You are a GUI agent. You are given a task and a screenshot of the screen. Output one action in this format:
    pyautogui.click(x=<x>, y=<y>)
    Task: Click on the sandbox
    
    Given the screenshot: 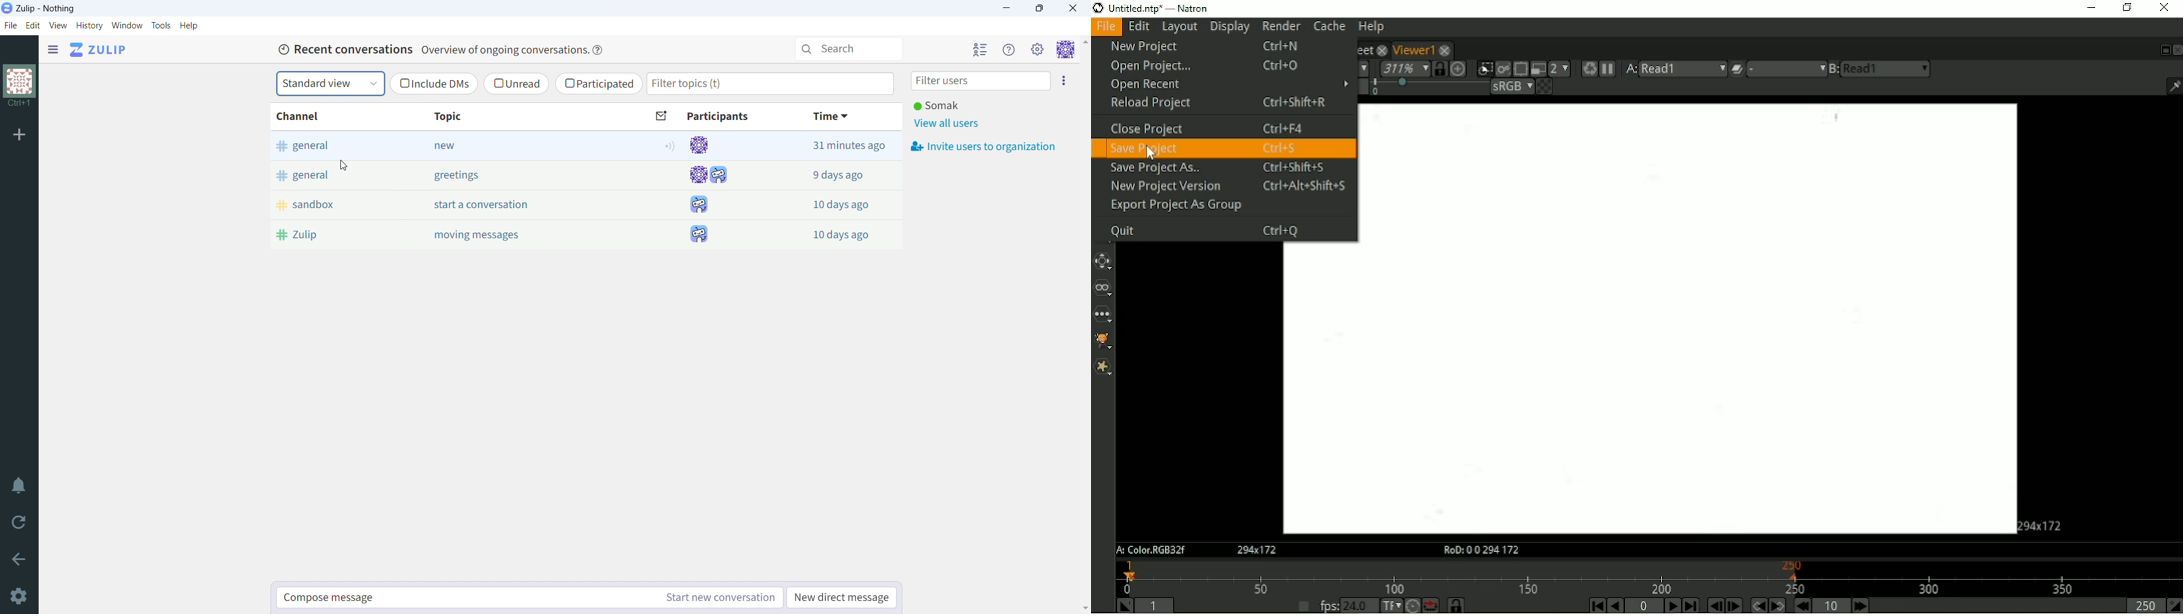 What is the action you would take?
    pyautogui.click(x=334, y=204)
    